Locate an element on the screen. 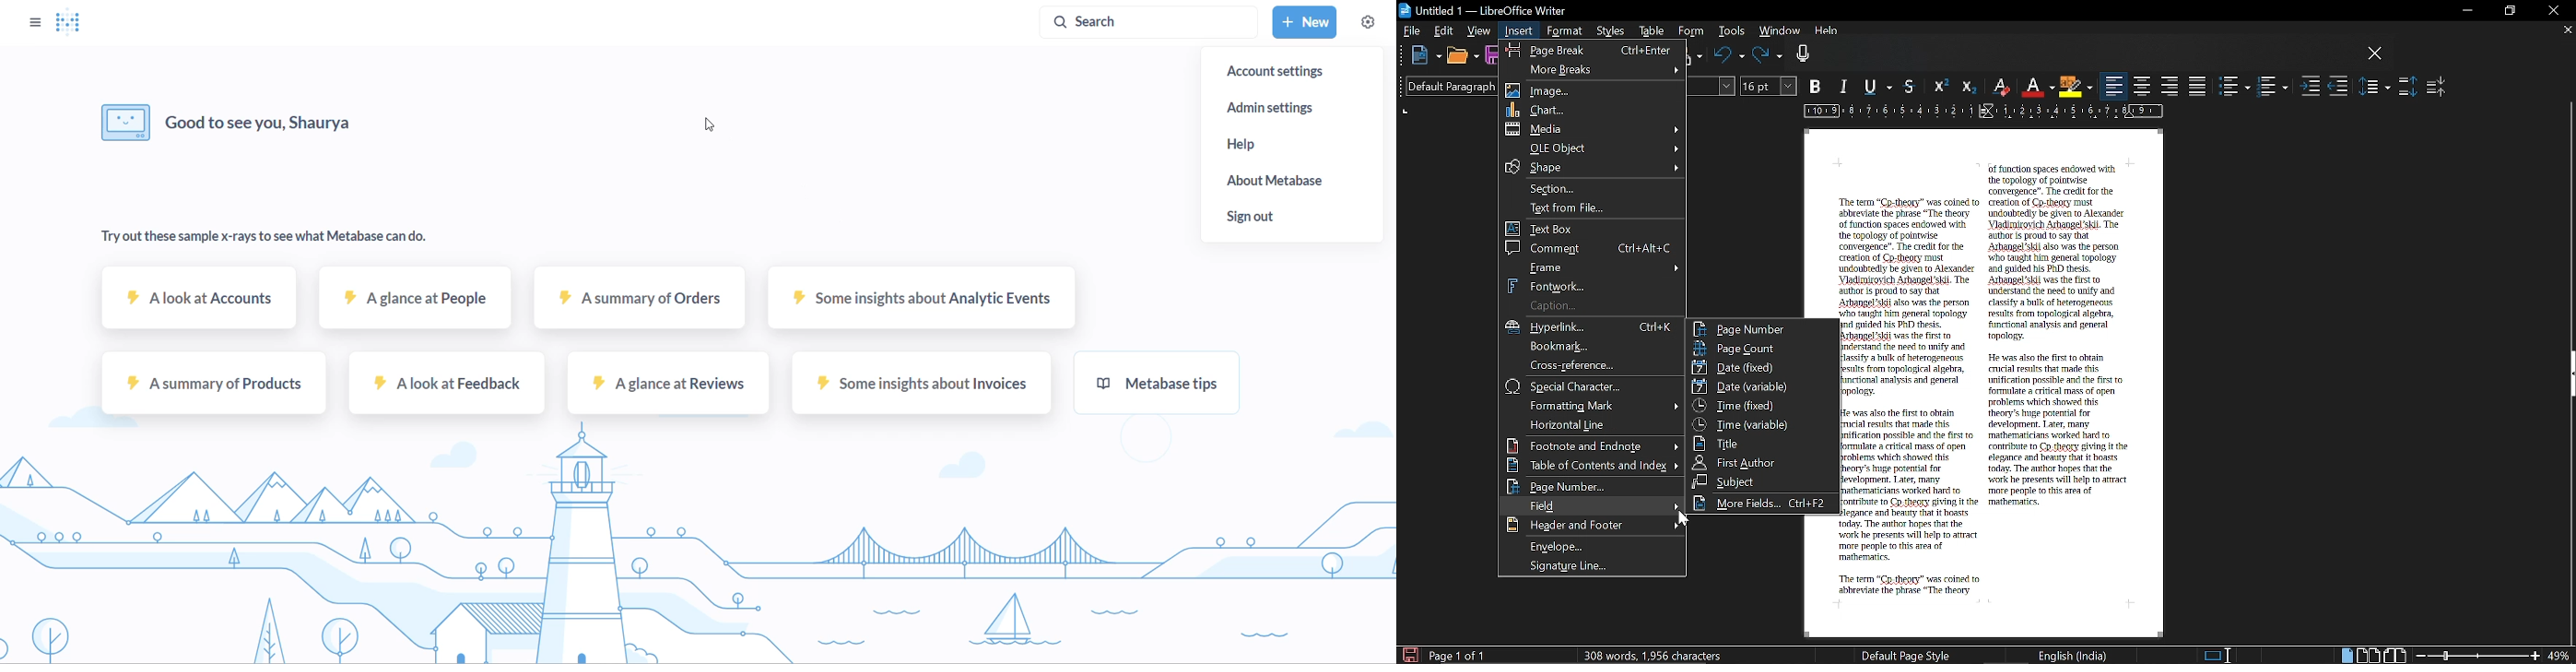  Frame is located at coordinates (1594, 267).